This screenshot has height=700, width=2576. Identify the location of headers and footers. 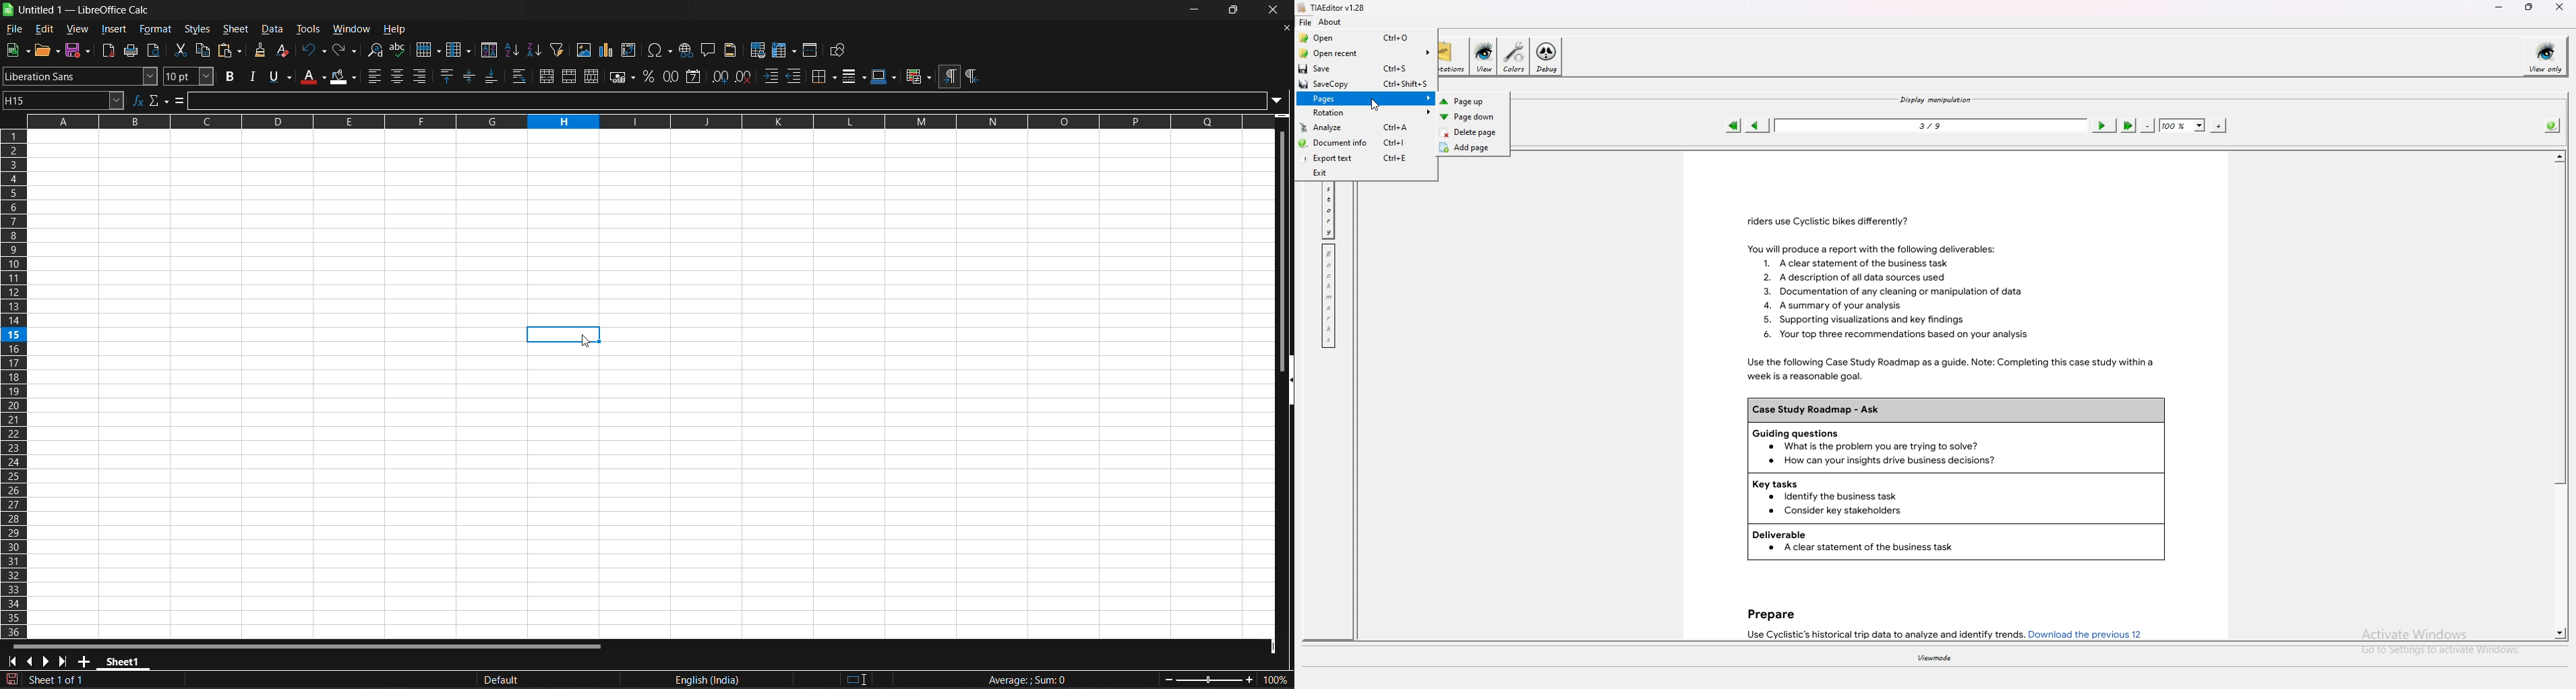
(731, 51).